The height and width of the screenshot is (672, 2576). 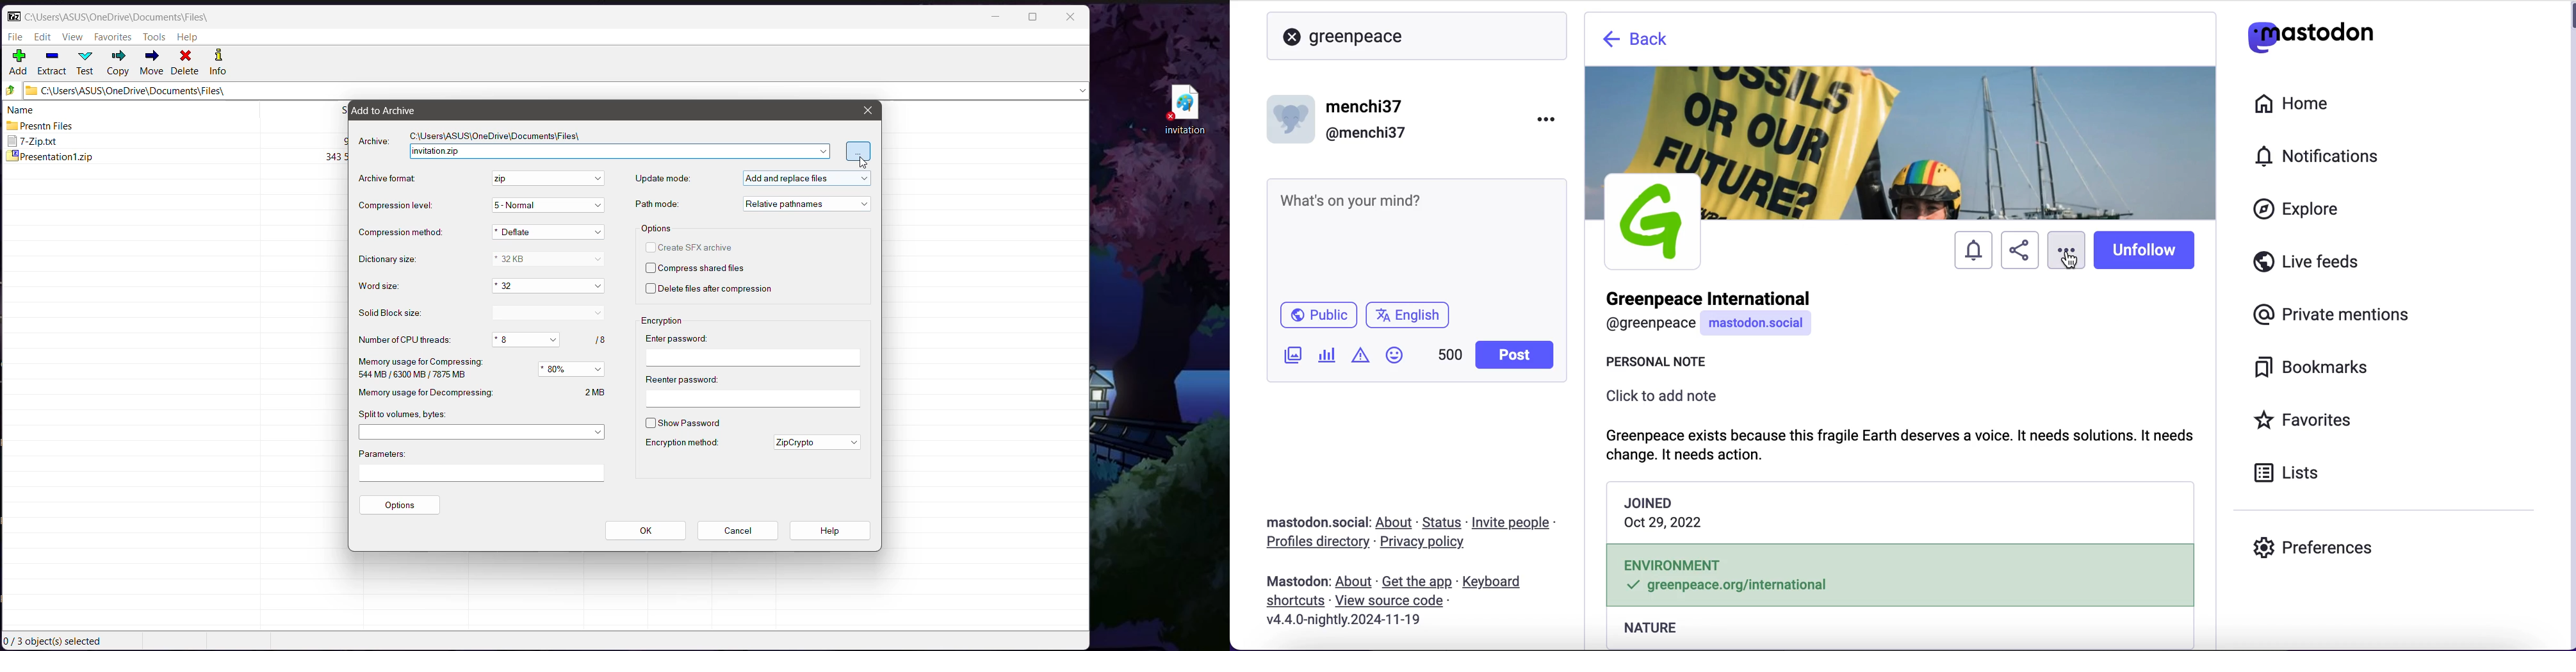 I want to click on Move, so click(x=151, y=63).